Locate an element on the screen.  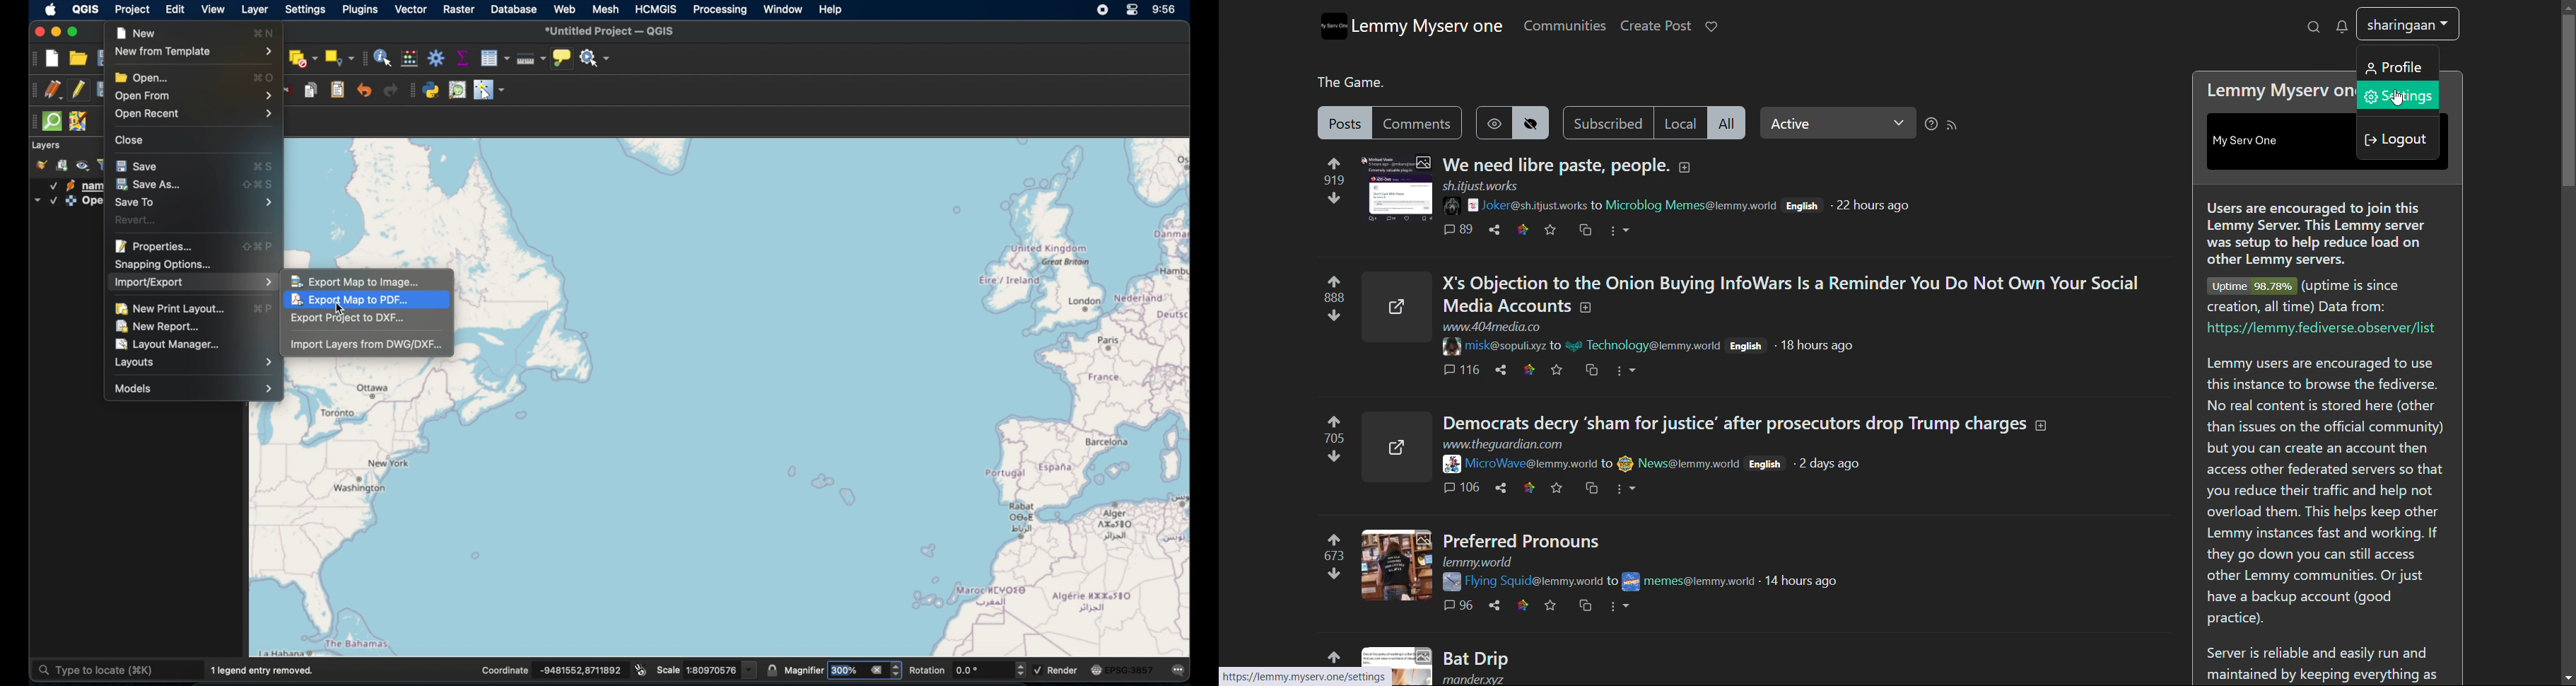
minimize is located at coordinates (57, 32).